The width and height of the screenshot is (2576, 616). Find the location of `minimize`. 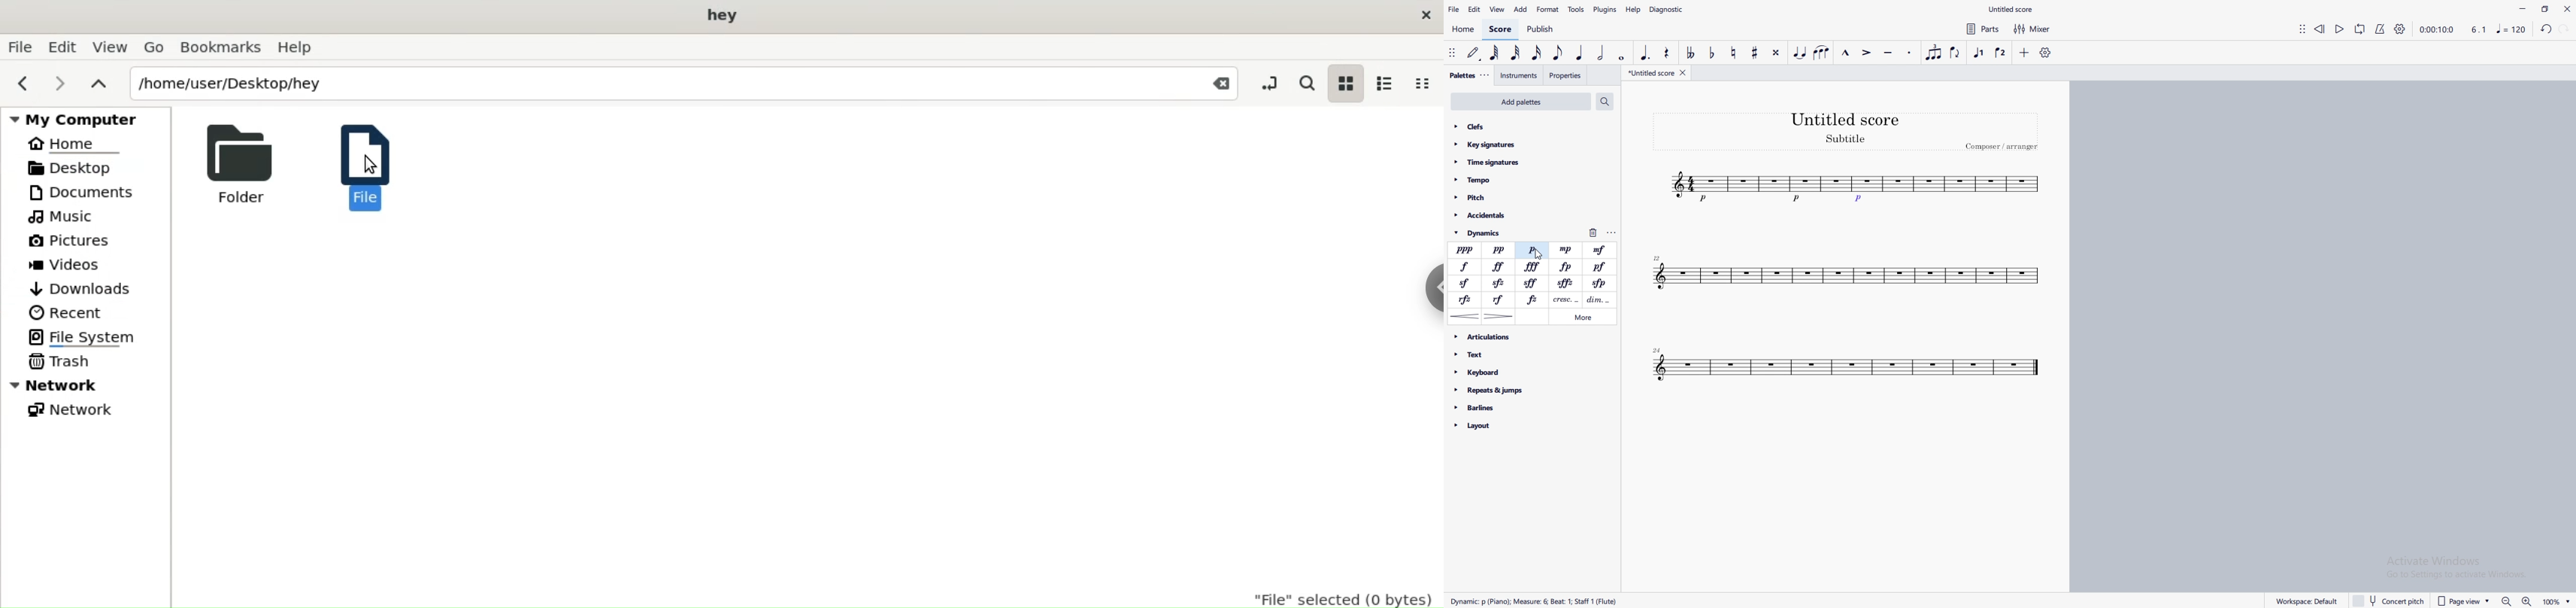

minimize is located at coordinates (2523, 8).